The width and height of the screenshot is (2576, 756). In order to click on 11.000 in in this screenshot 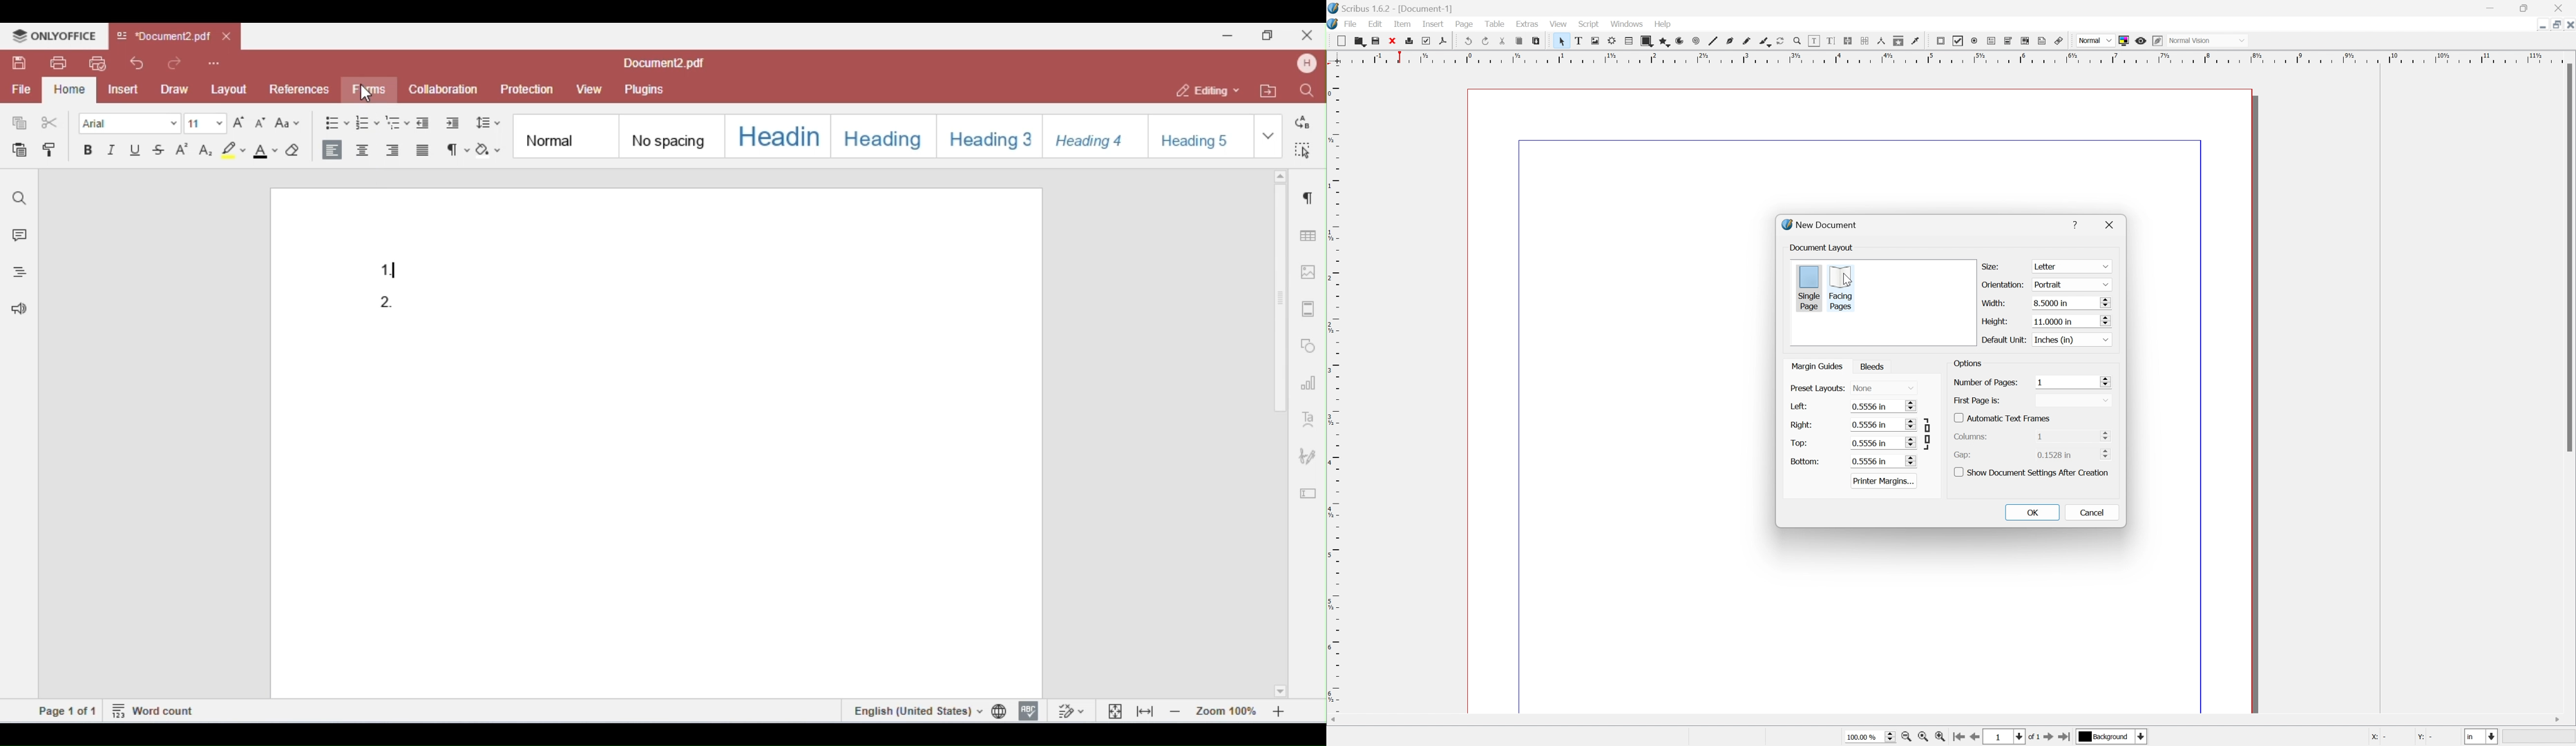, I will do `click(2070, 321)`.